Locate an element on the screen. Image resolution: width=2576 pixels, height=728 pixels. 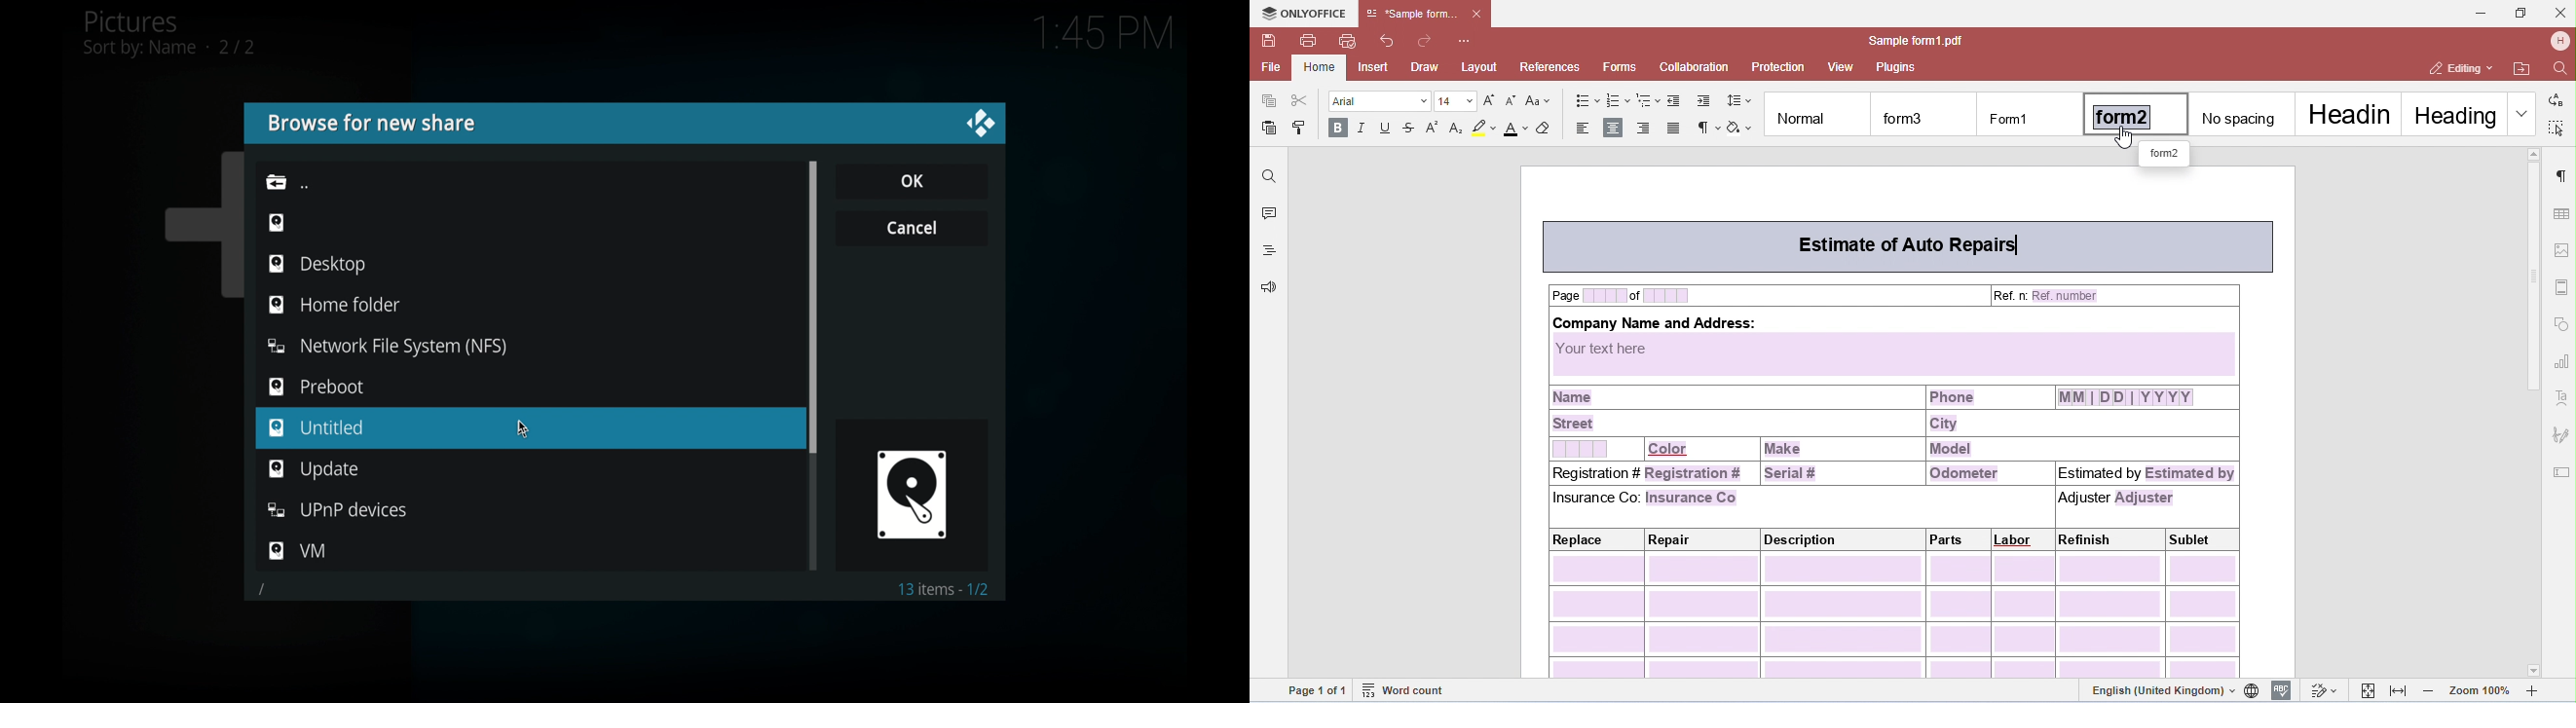
folder is located at coordinates (342, 509).